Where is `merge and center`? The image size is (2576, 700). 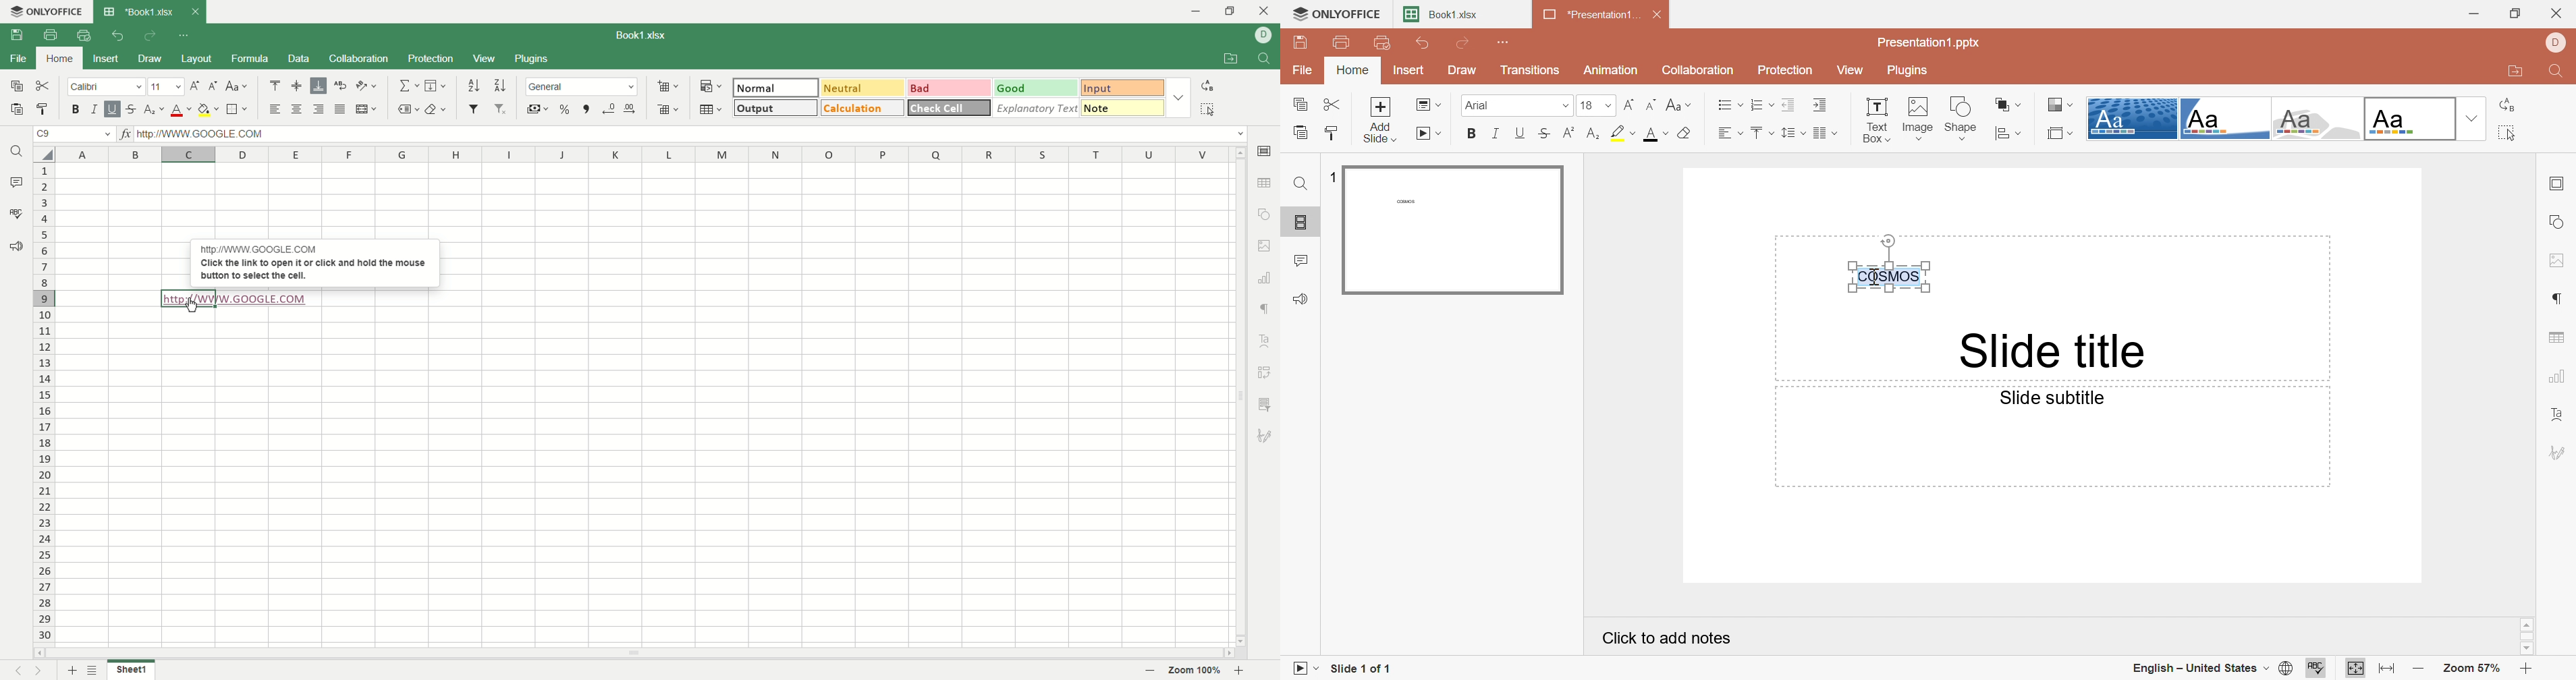 merge and center is located at coordinates (365, 110).